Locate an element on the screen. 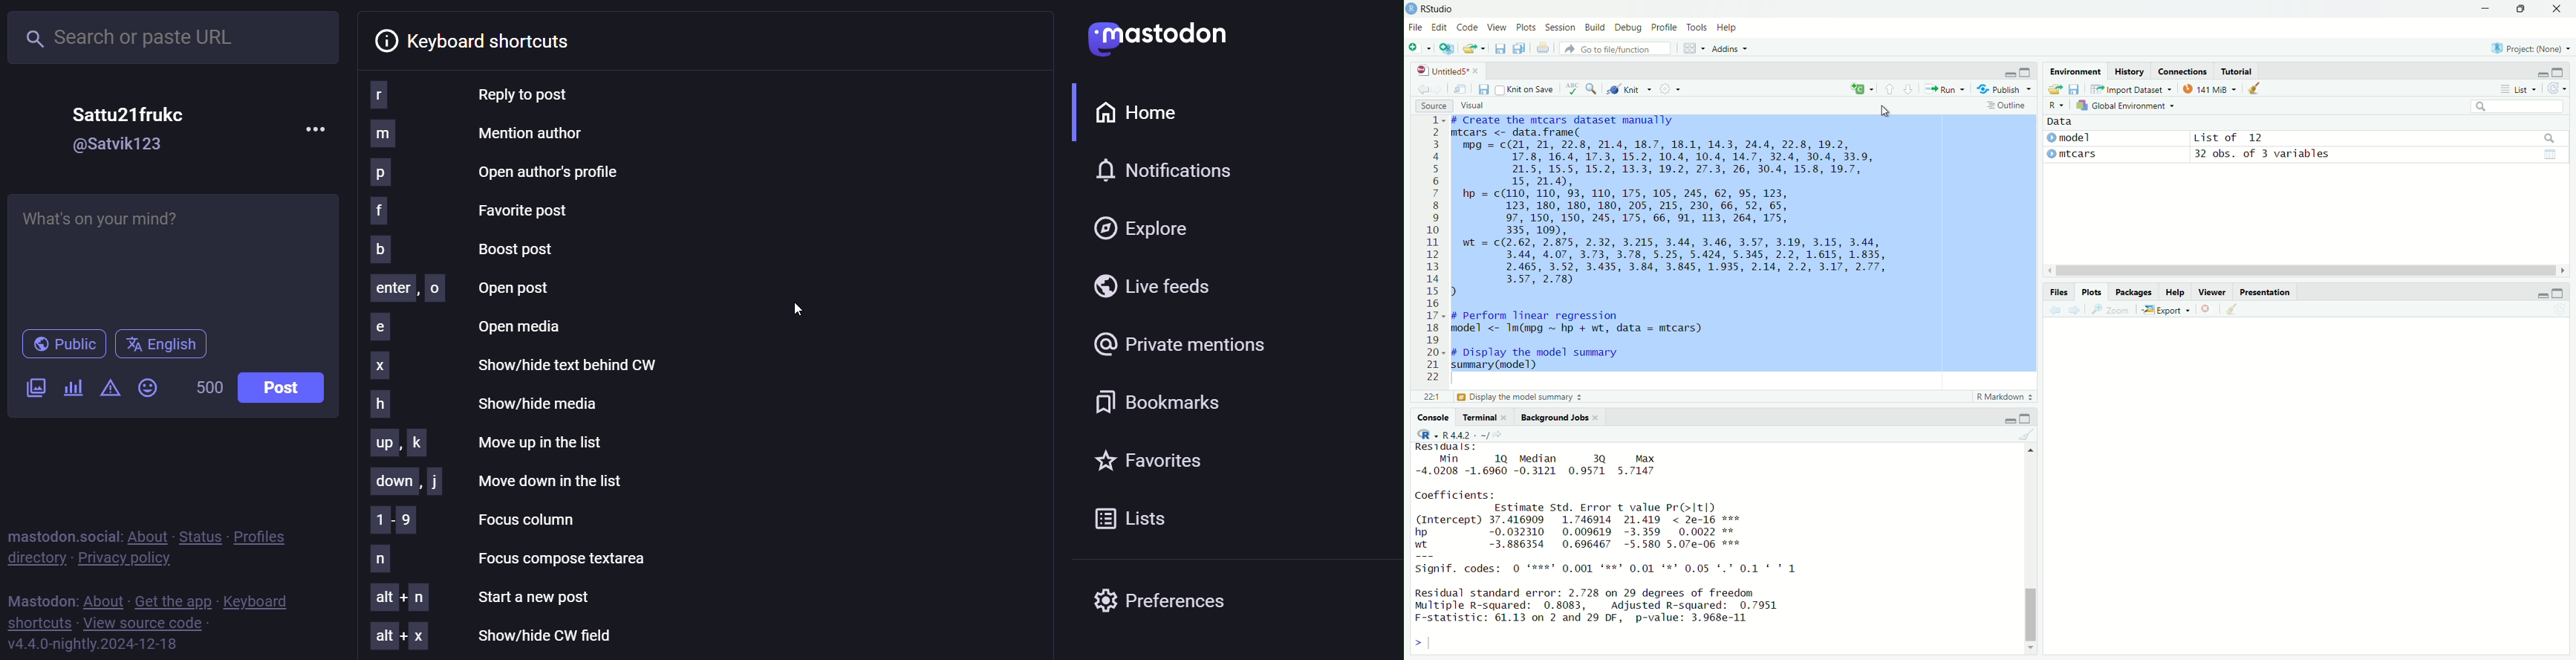  english is located at coordinates (162, 342).